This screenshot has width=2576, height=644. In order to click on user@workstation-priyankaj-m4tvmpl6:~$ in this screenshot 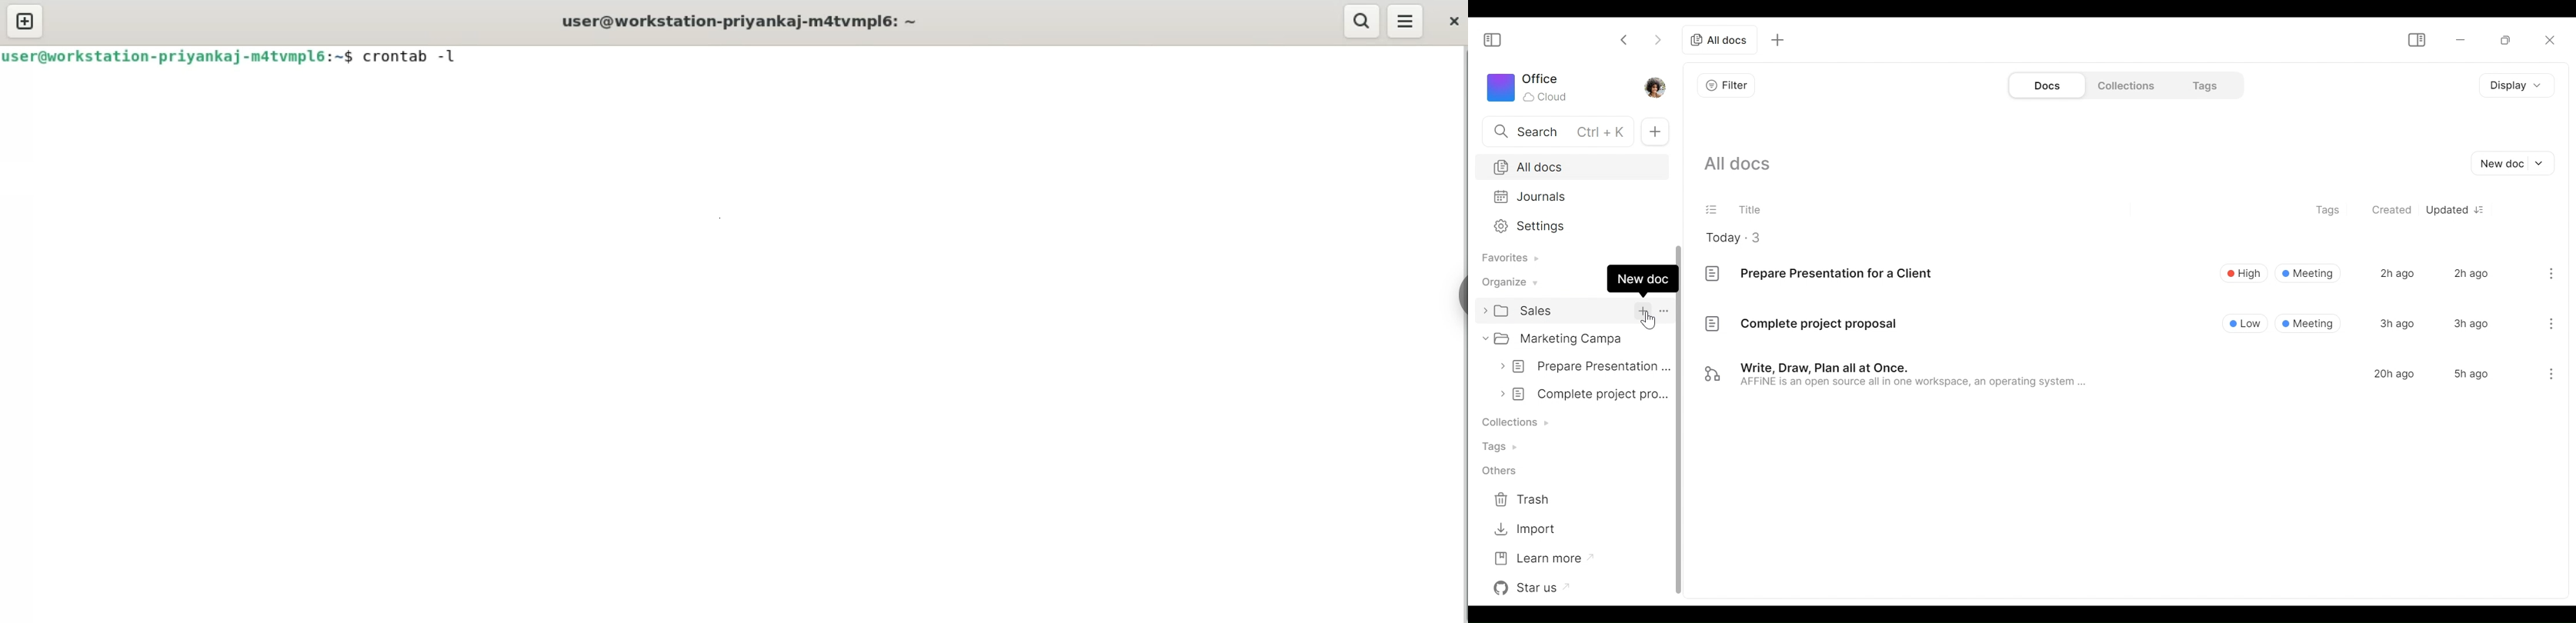, I will do `click(181, 57)`.